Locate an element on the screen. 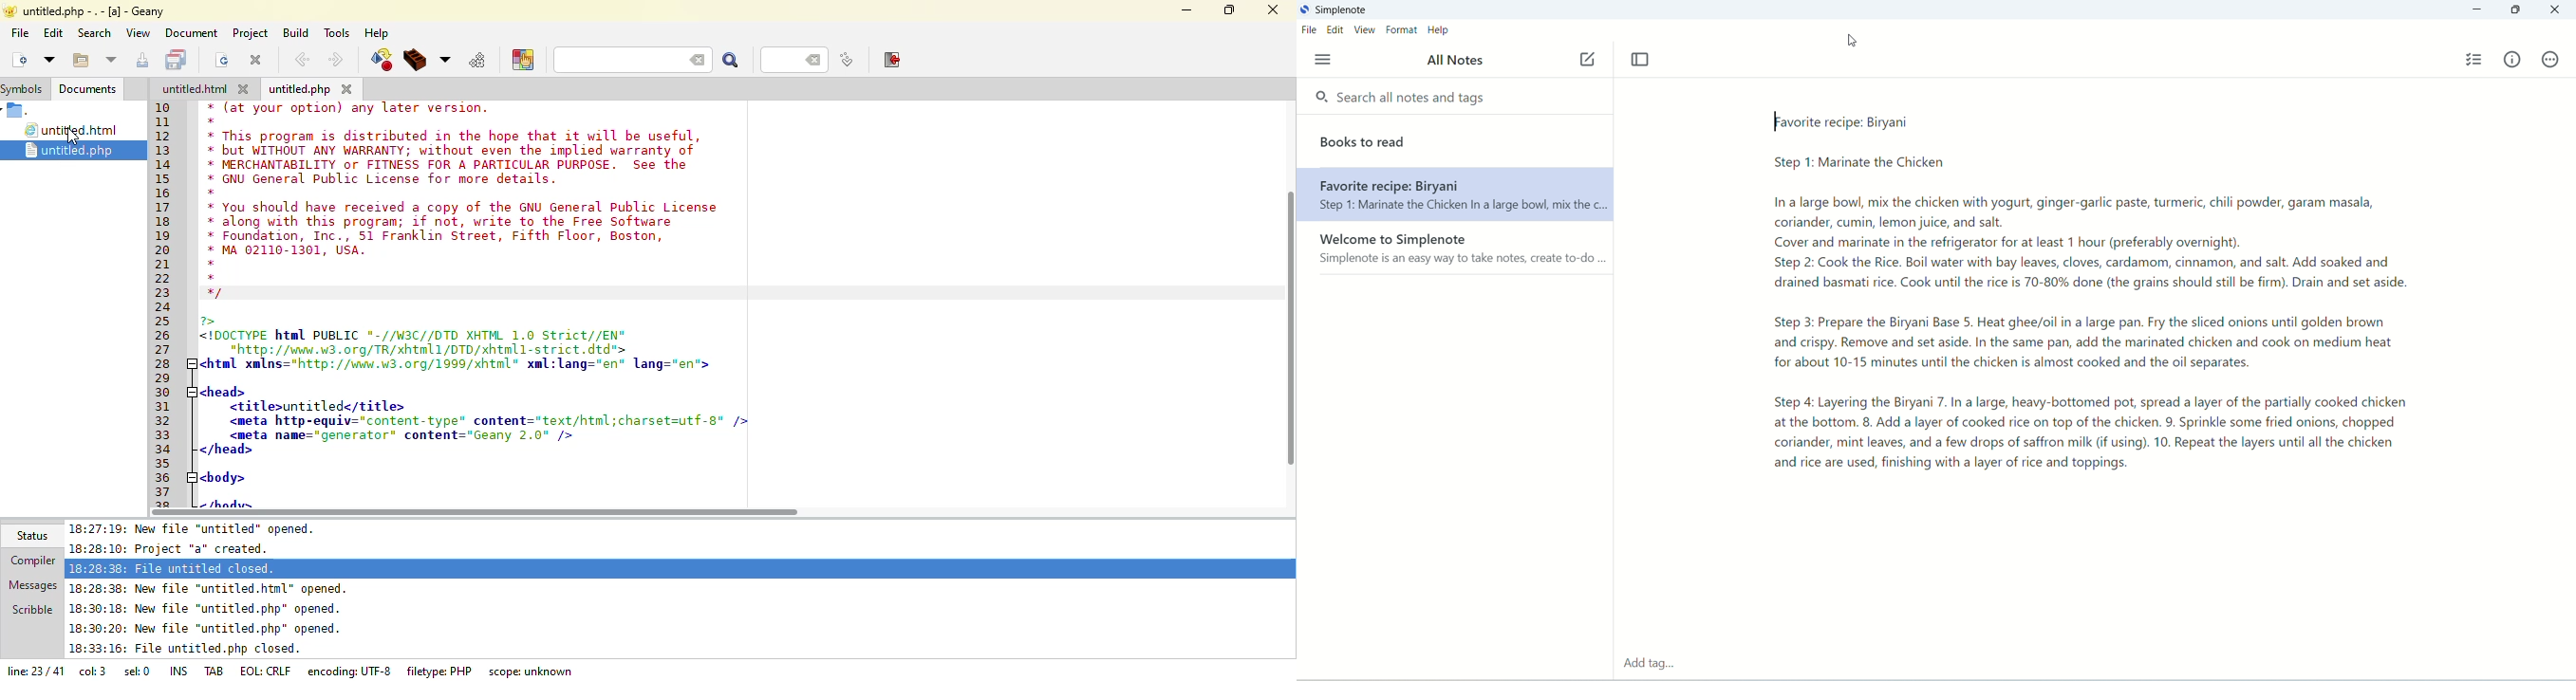 Image resolution: width=2576 pixels, height=700 pixels. scope is located at coordinates (531, 672).